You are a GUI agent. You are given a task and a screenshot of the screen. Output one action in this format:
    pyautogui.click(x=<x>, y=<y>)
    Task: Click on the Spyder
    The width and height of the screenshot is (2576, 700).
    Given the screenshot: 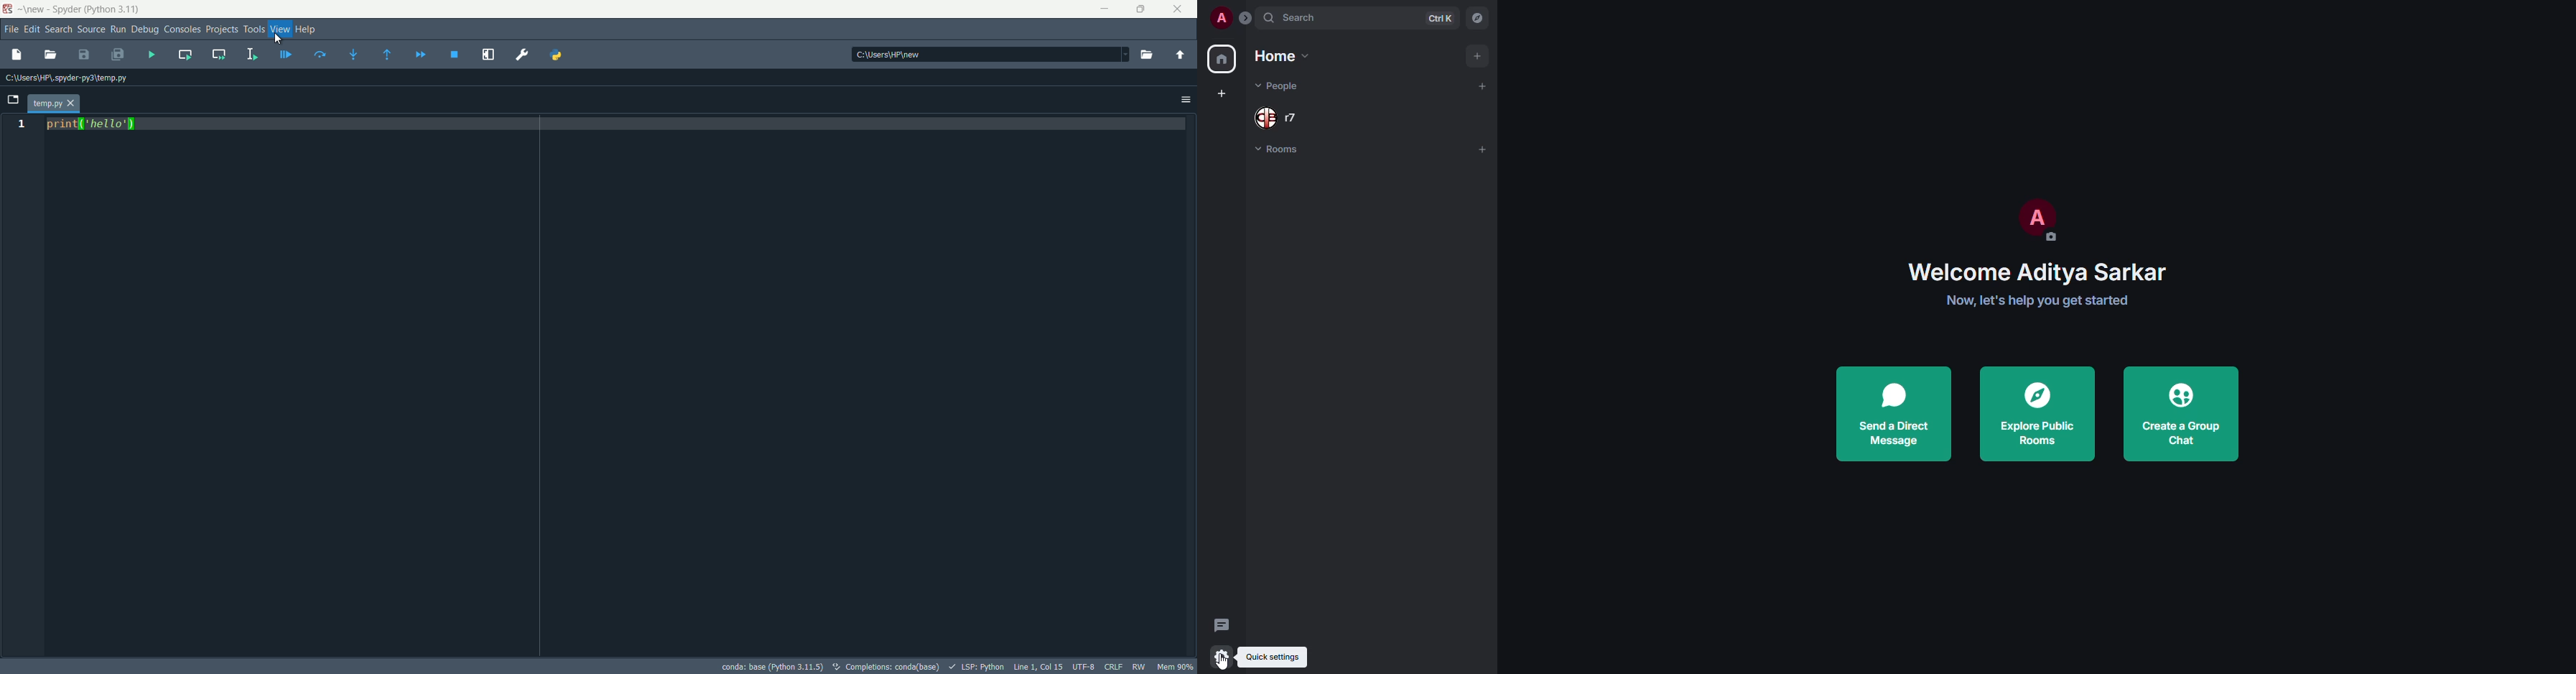 What is the action you would take?
    pyautogui.click(x=68, y=9)
    